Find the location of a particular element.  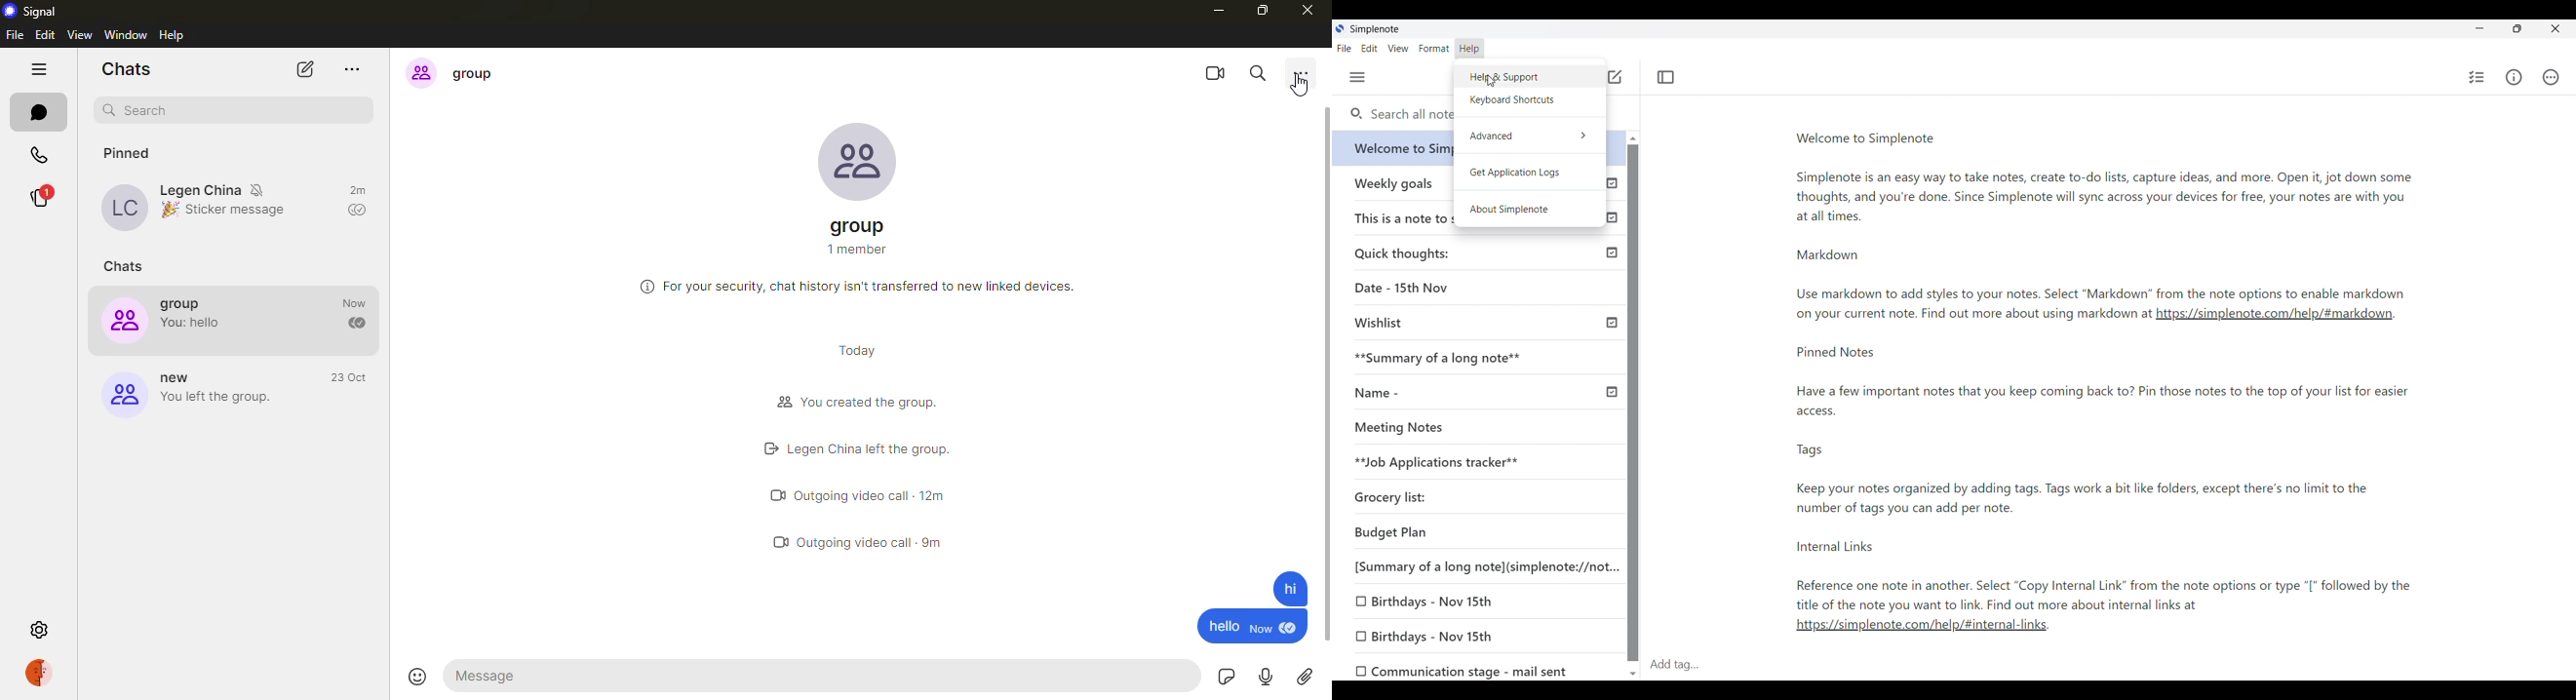

emoji is located at coordinates (411, 676).